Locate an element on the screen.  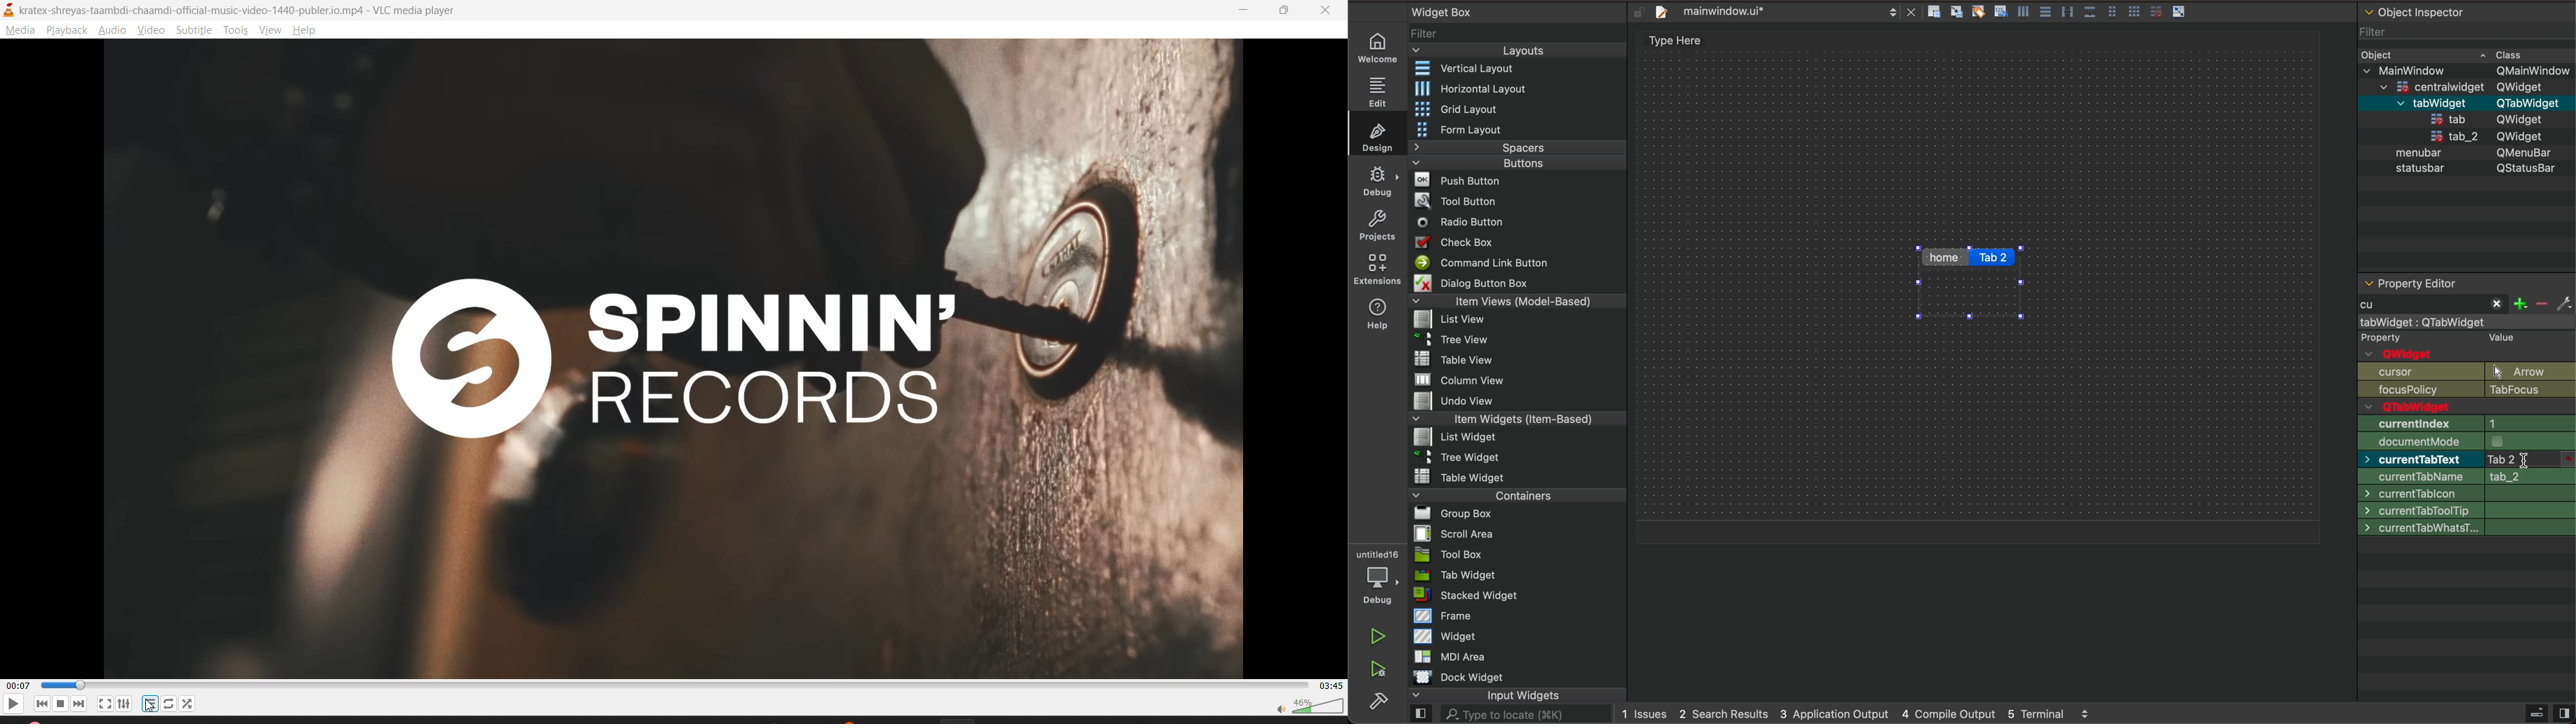
 Radio Button is located at coordinates (1455, 222).